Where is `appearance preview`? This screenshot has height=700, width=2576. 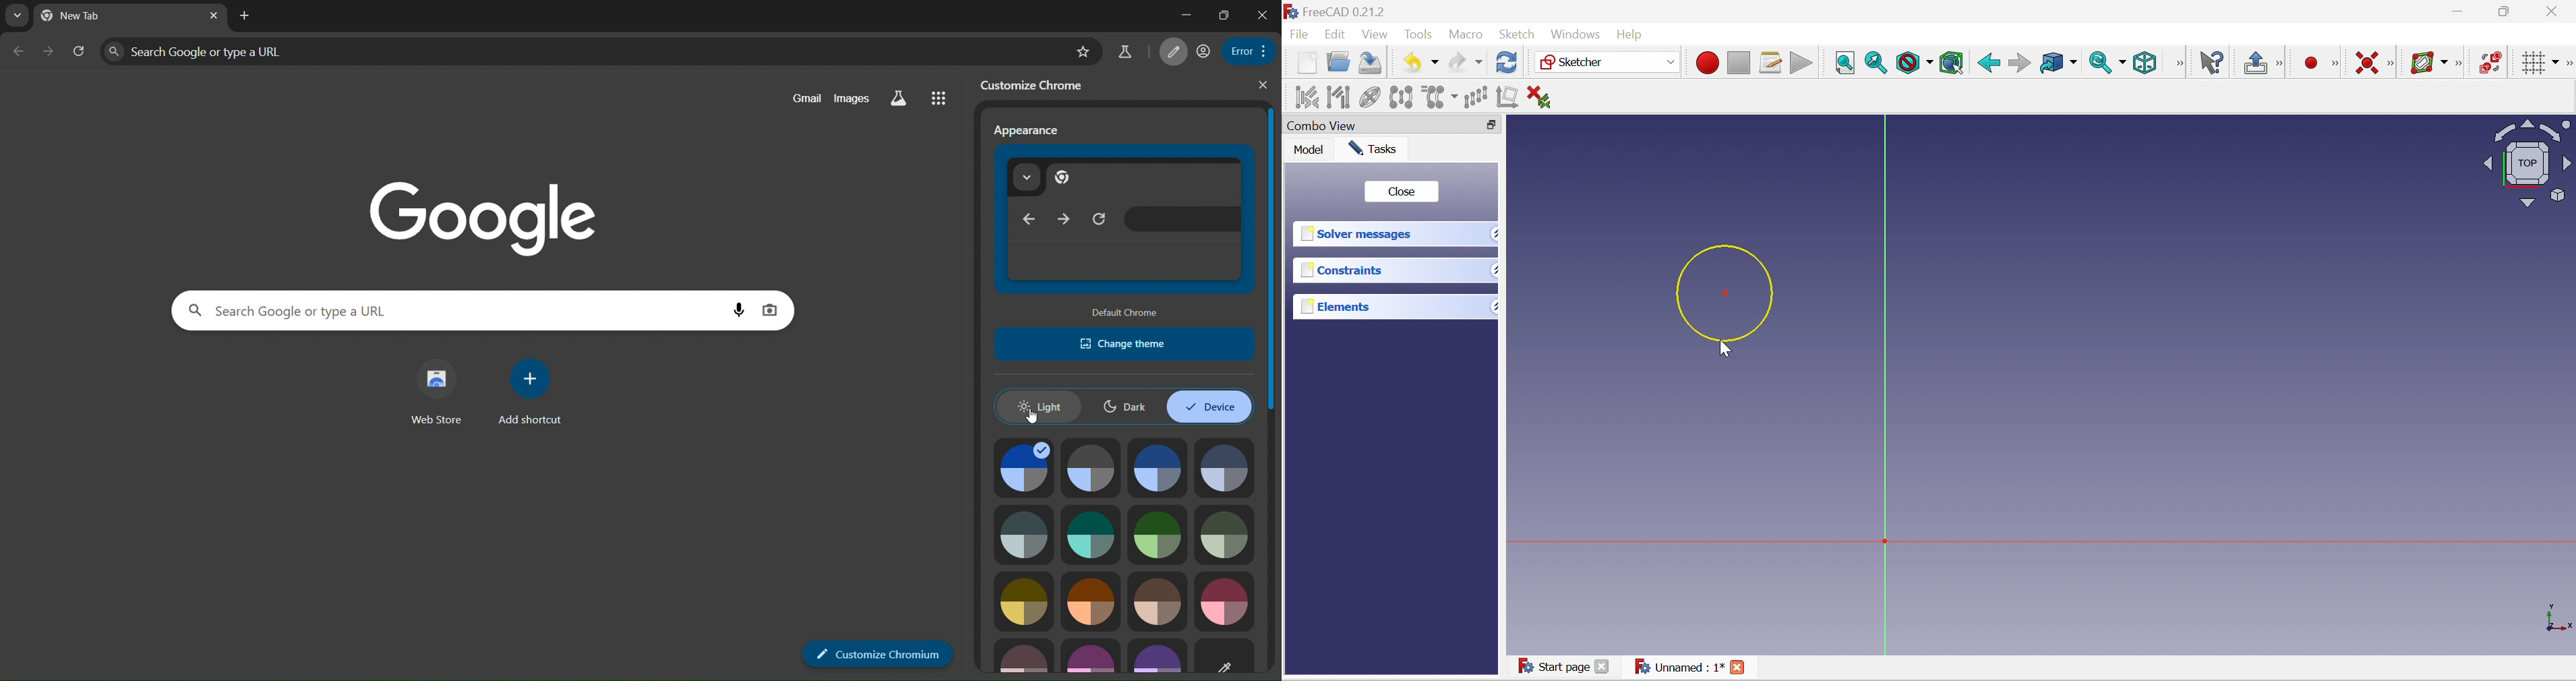 appearance preview is located at coordinates (1128, 222).